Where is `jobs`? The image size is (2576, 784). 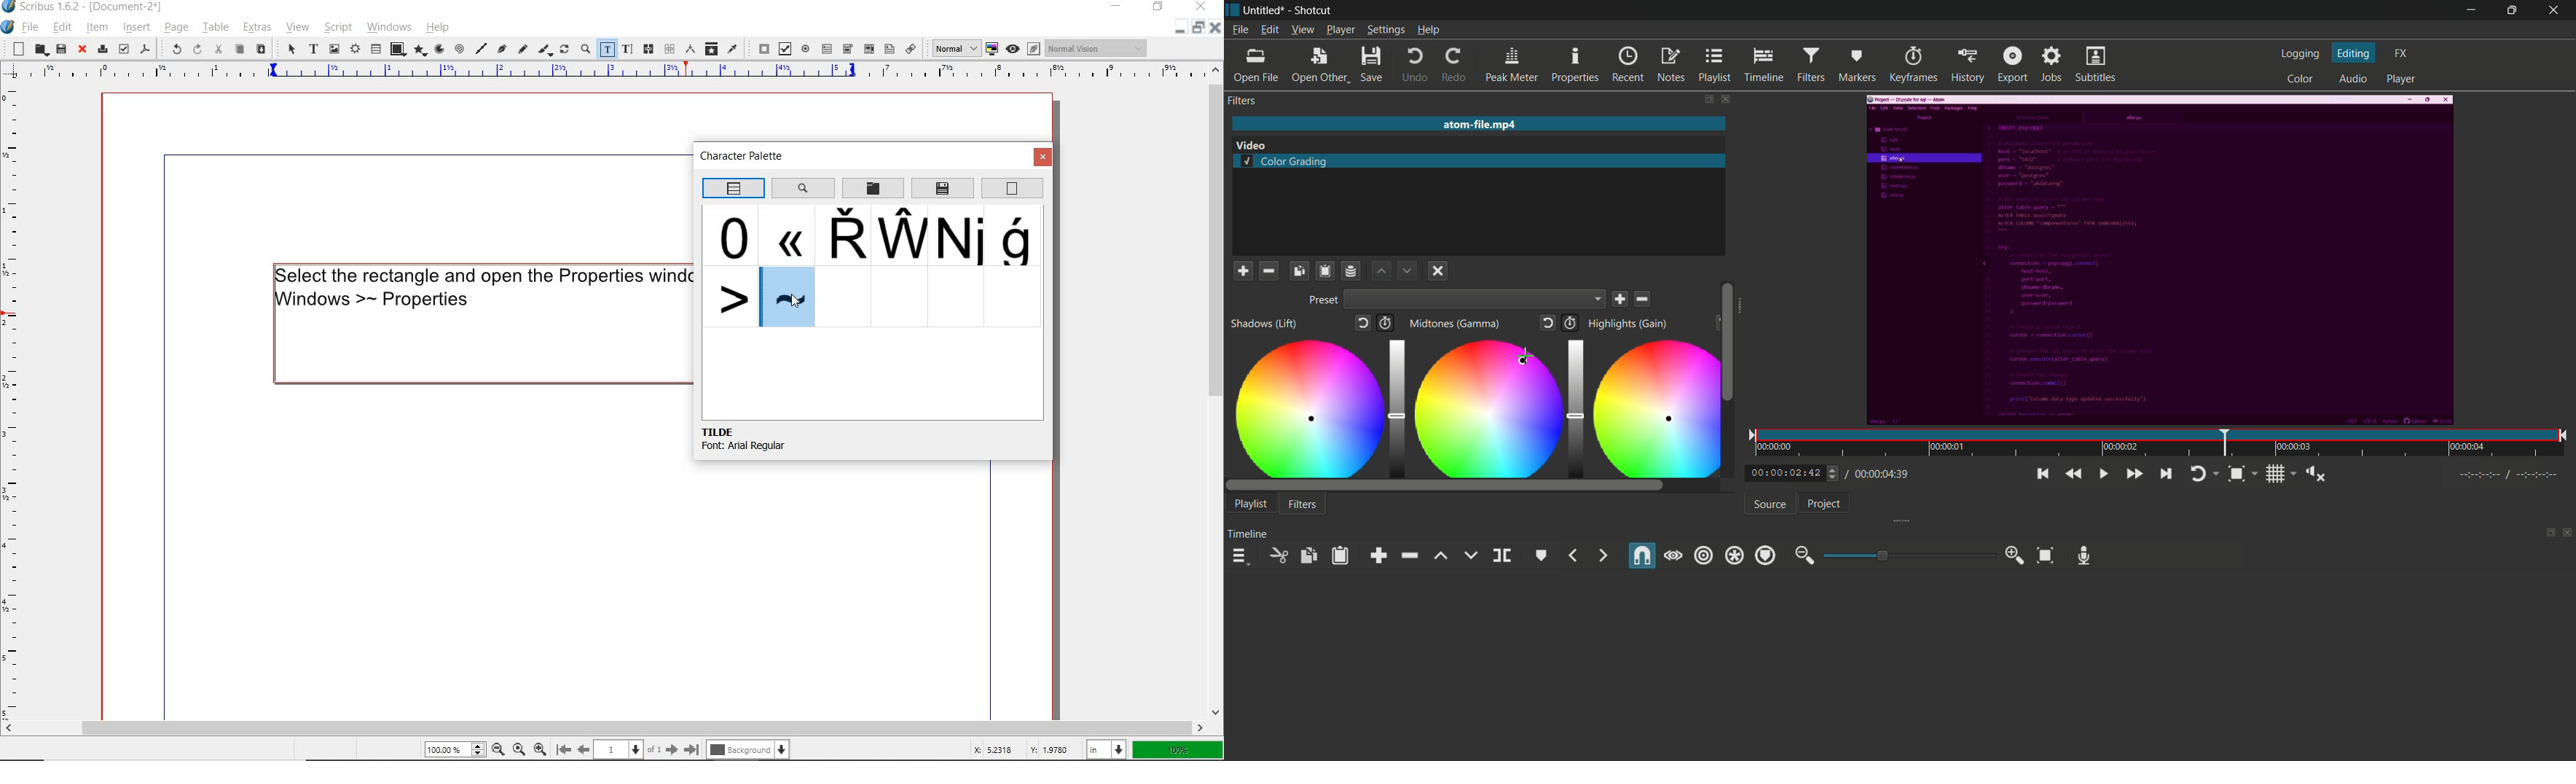 jobs is located at coordinates (2052, 63).